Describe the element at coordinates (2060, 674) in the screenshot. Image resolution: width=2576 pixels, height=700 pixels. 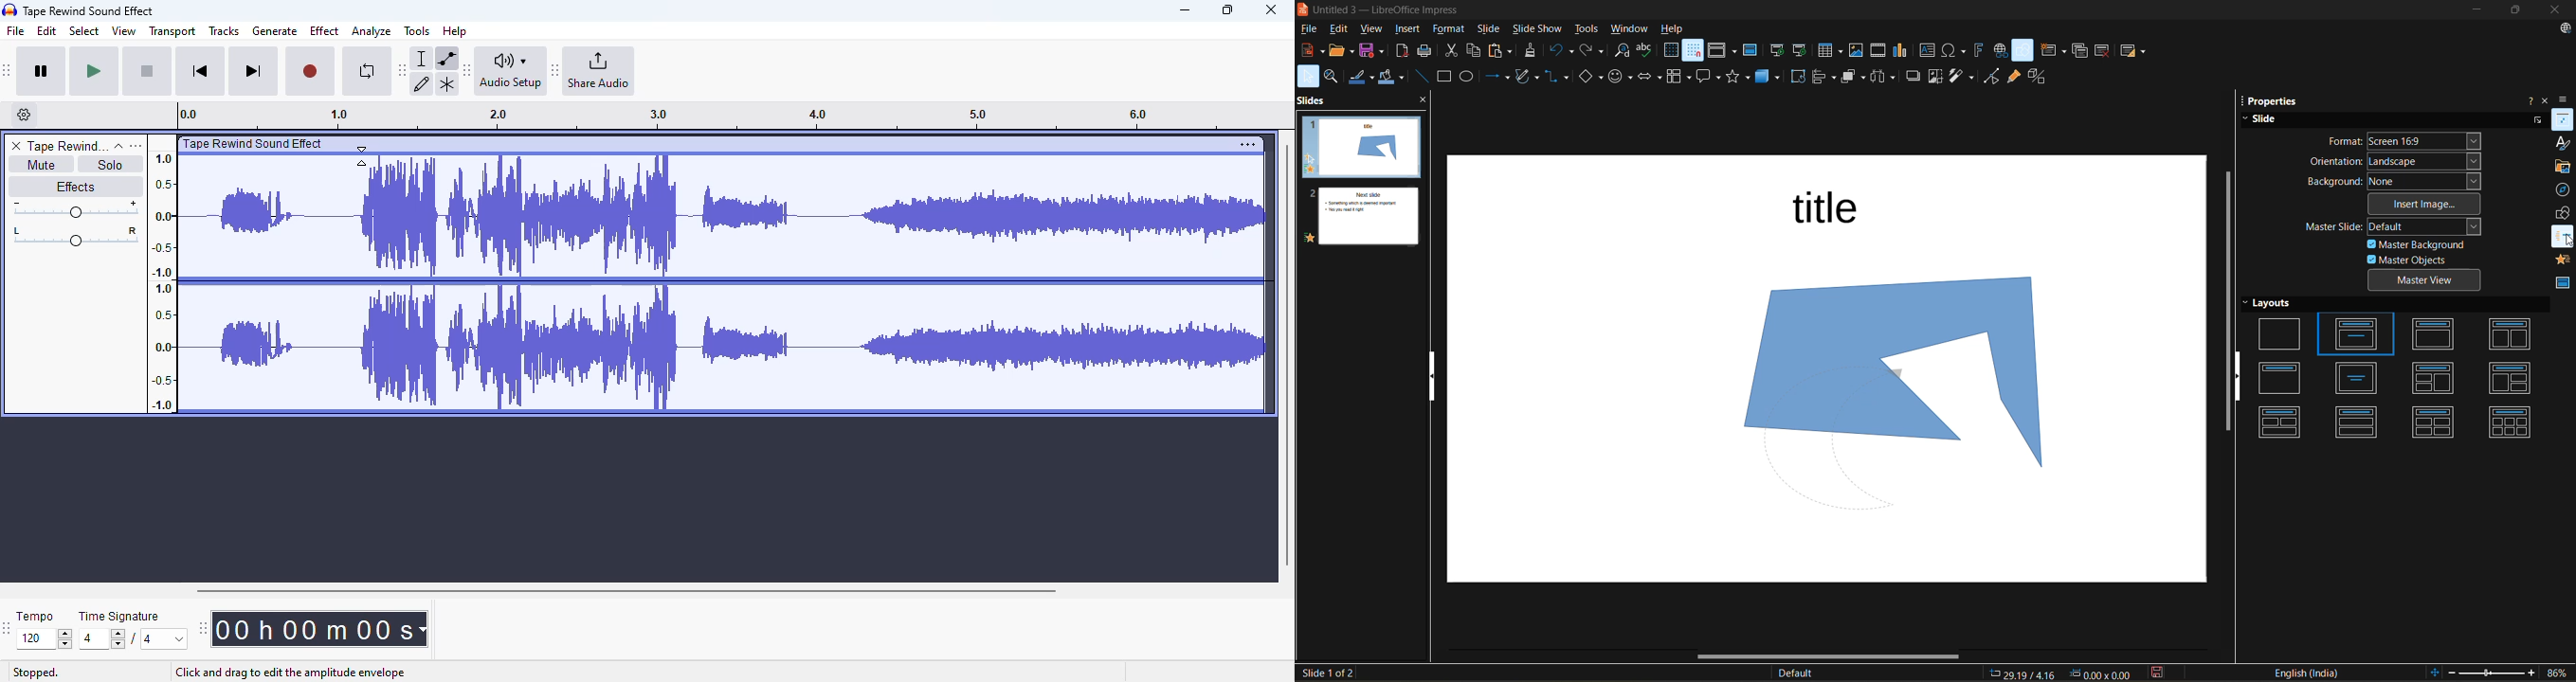
I see `co ordinates` at that location.